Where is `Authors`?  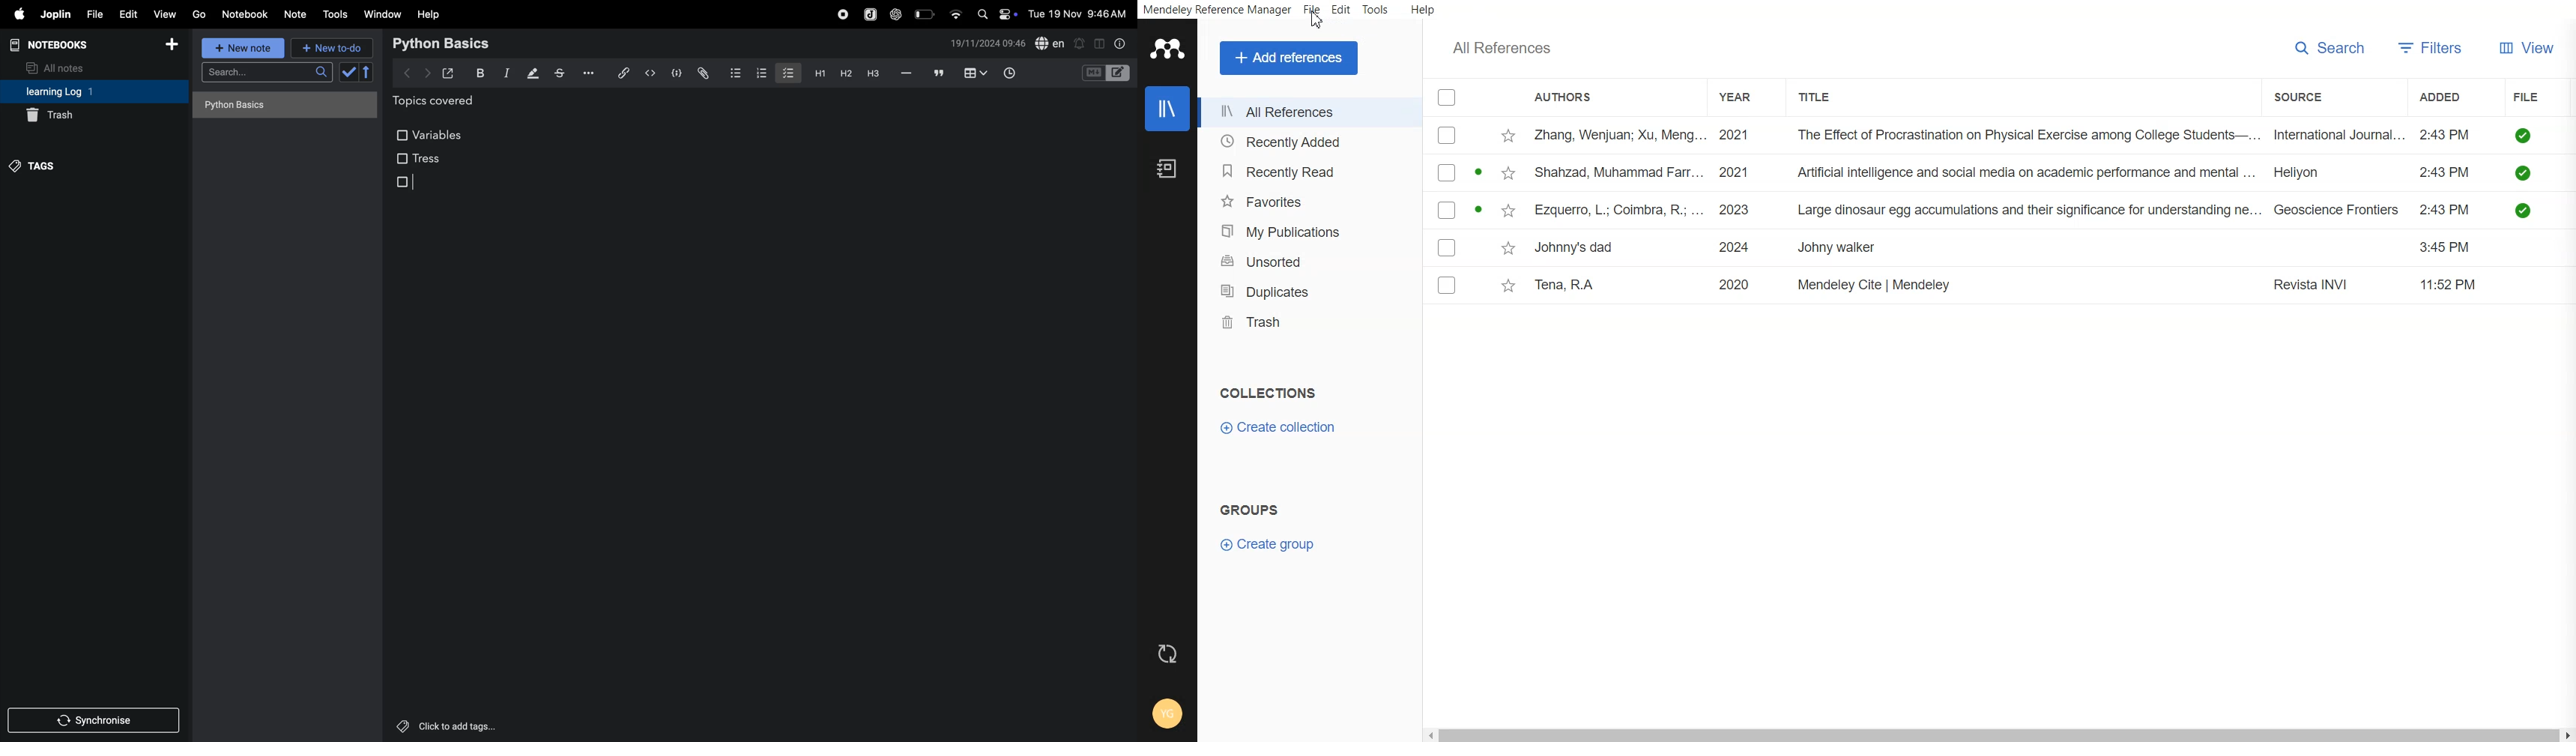
Authors is located at coordinates (1570, 97).